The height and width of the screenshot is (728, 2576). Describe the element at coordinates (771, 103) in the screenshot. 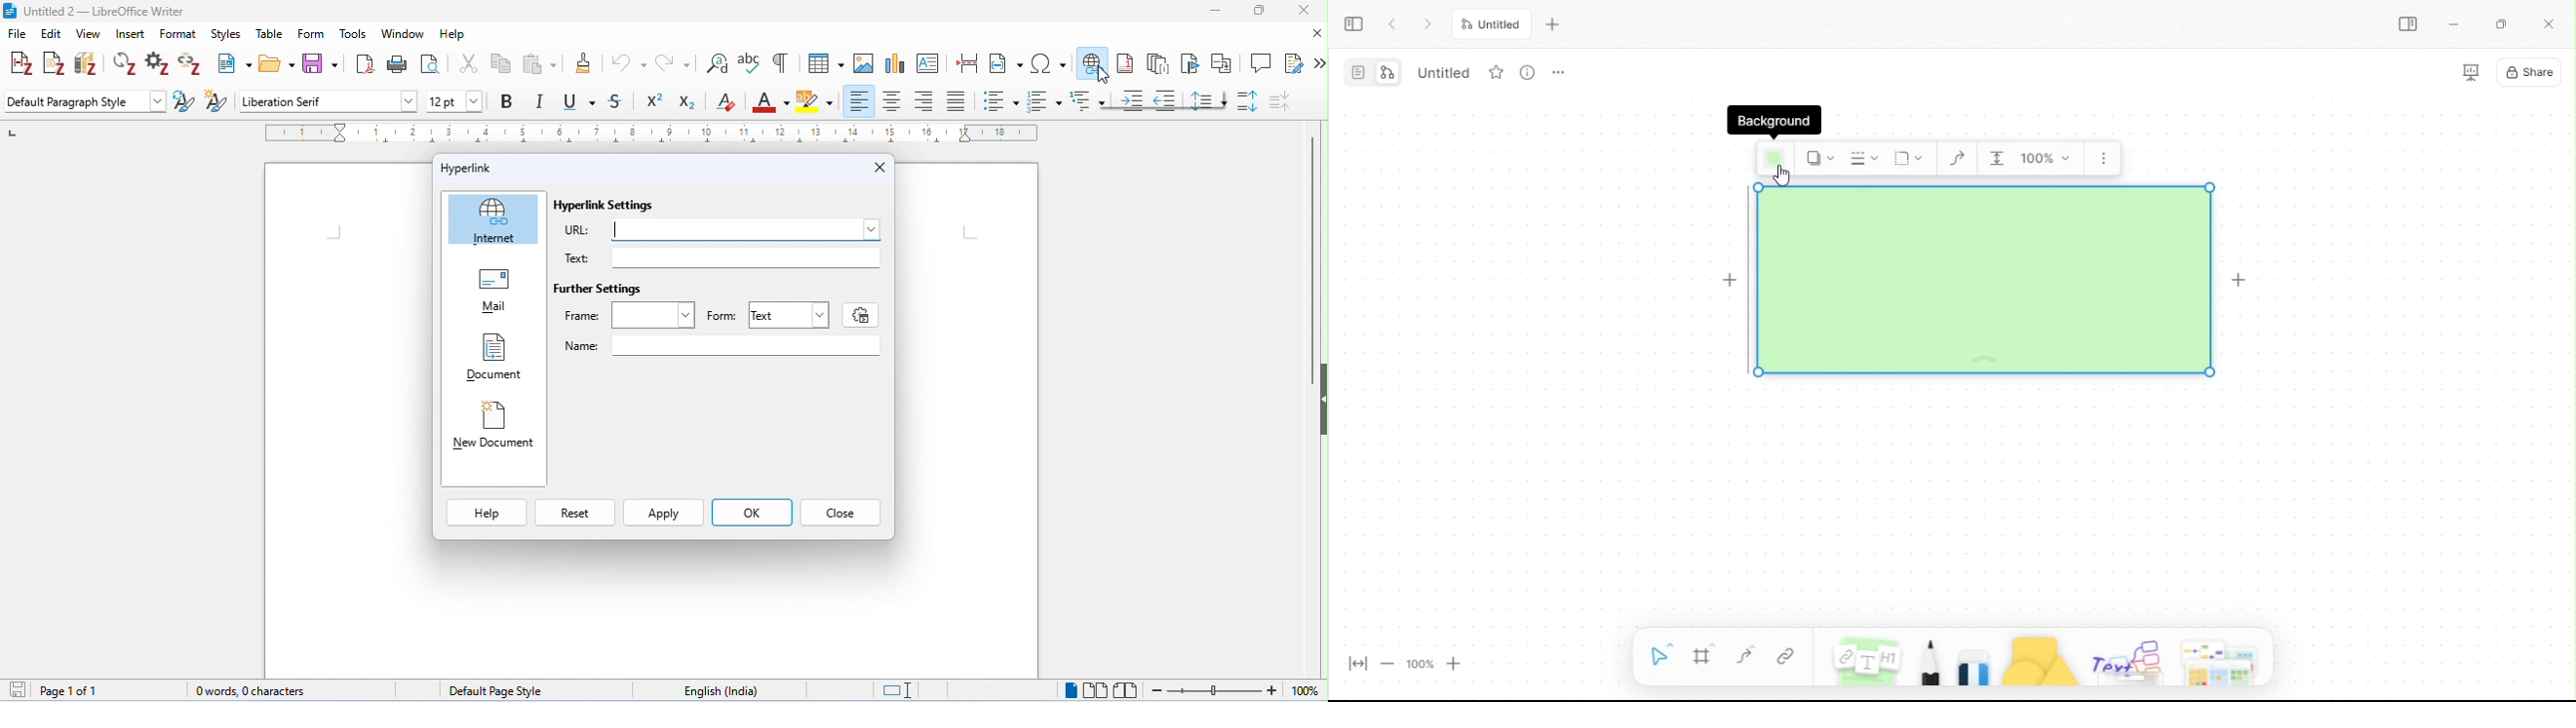

I see `font color` at that location.